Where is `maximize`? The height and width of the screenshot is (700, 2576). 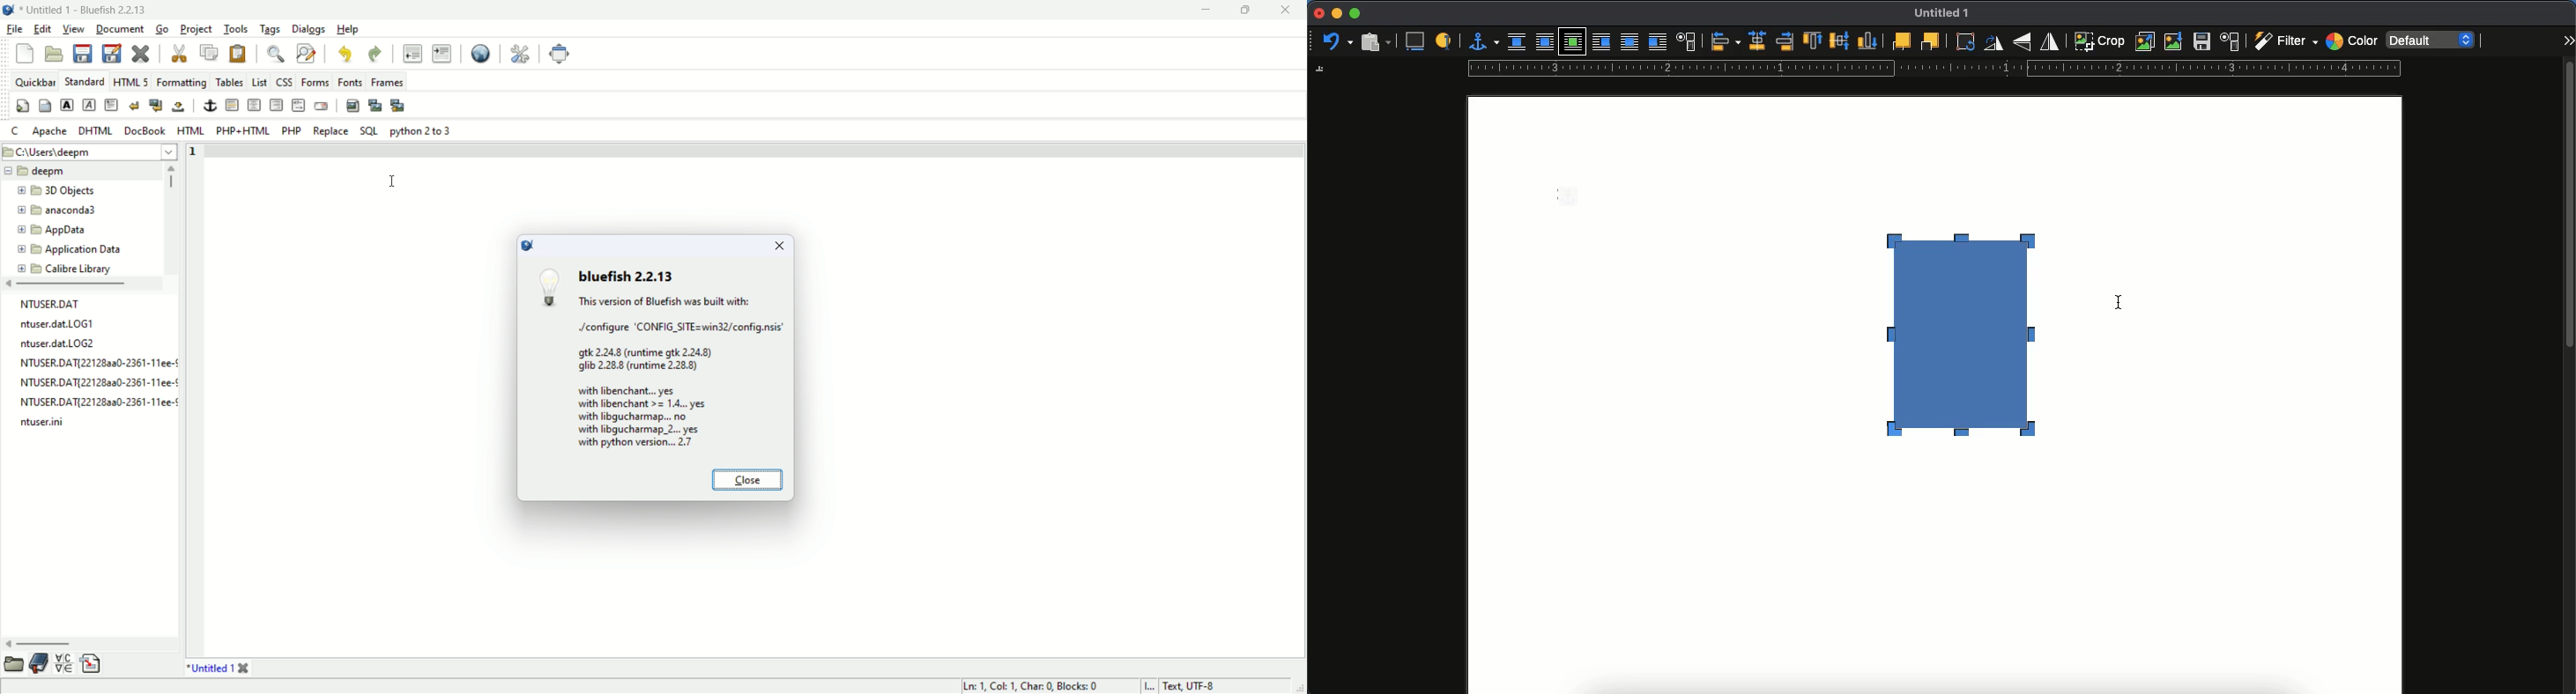 maximize is located at coordinates (1252, 10).